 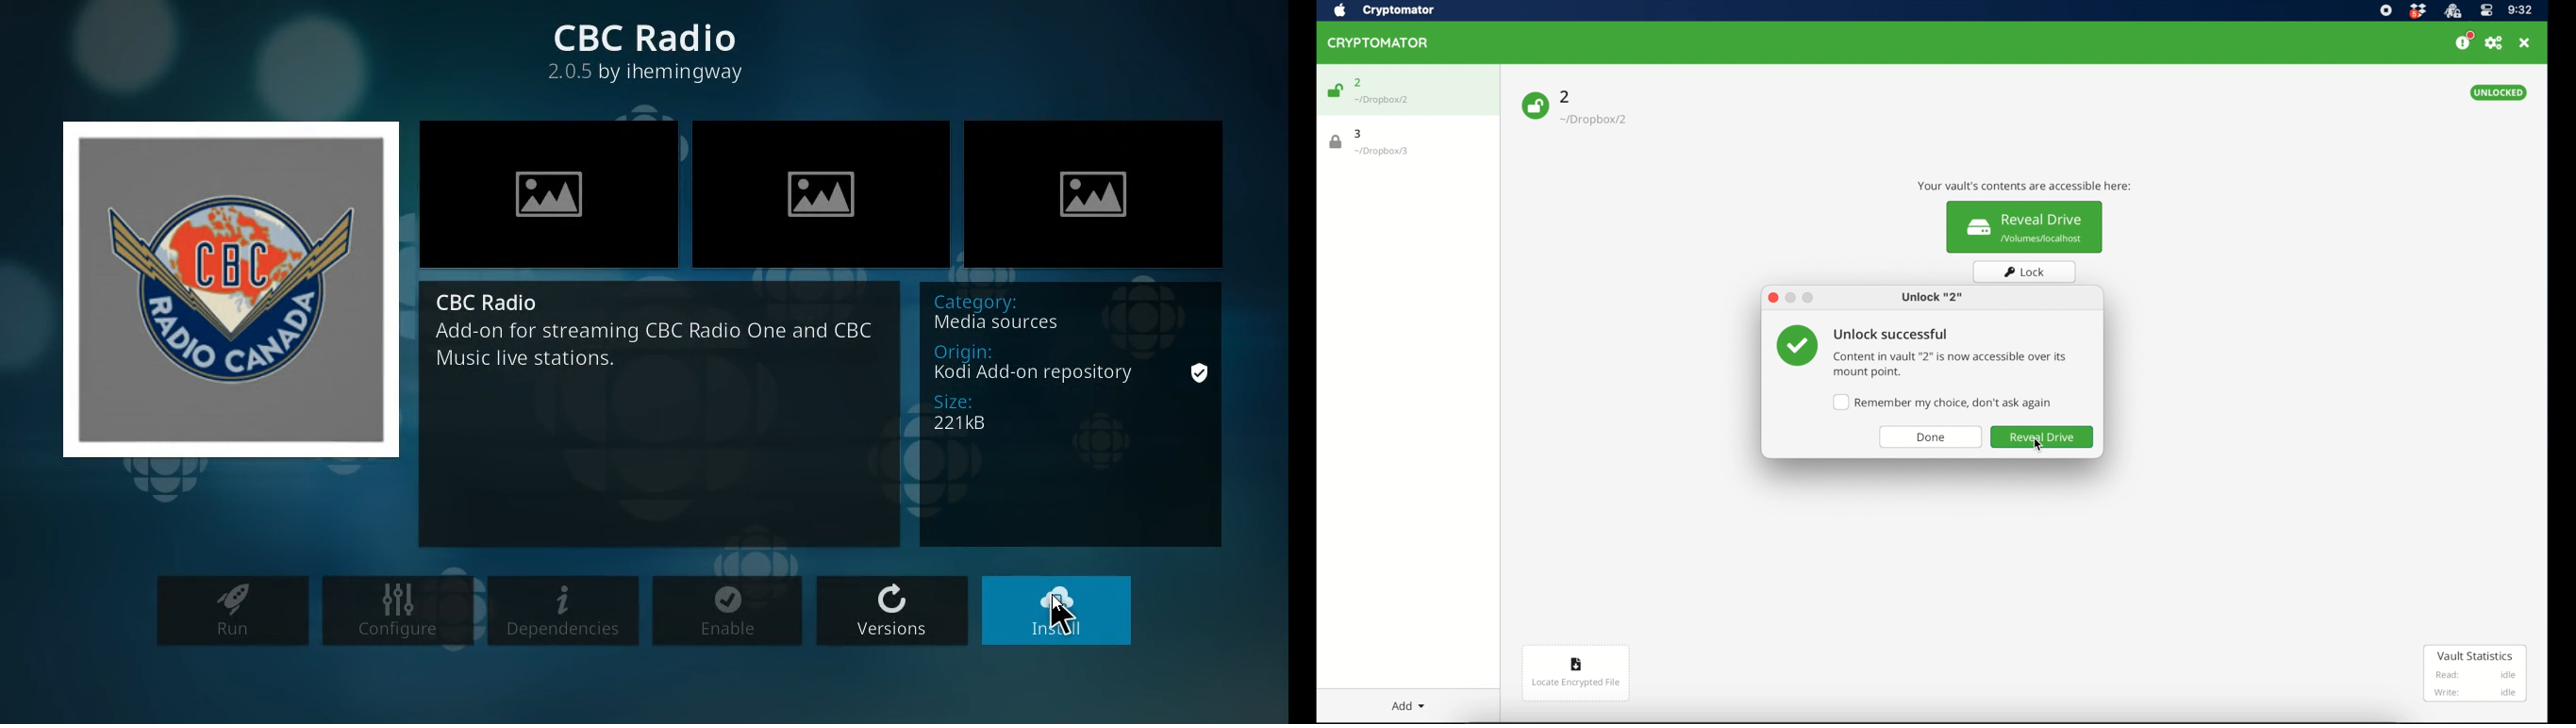 What do you see at coordinates (1065, 611) in the screenshot?
I see `Cursor` at bounding box center [1065, 611].